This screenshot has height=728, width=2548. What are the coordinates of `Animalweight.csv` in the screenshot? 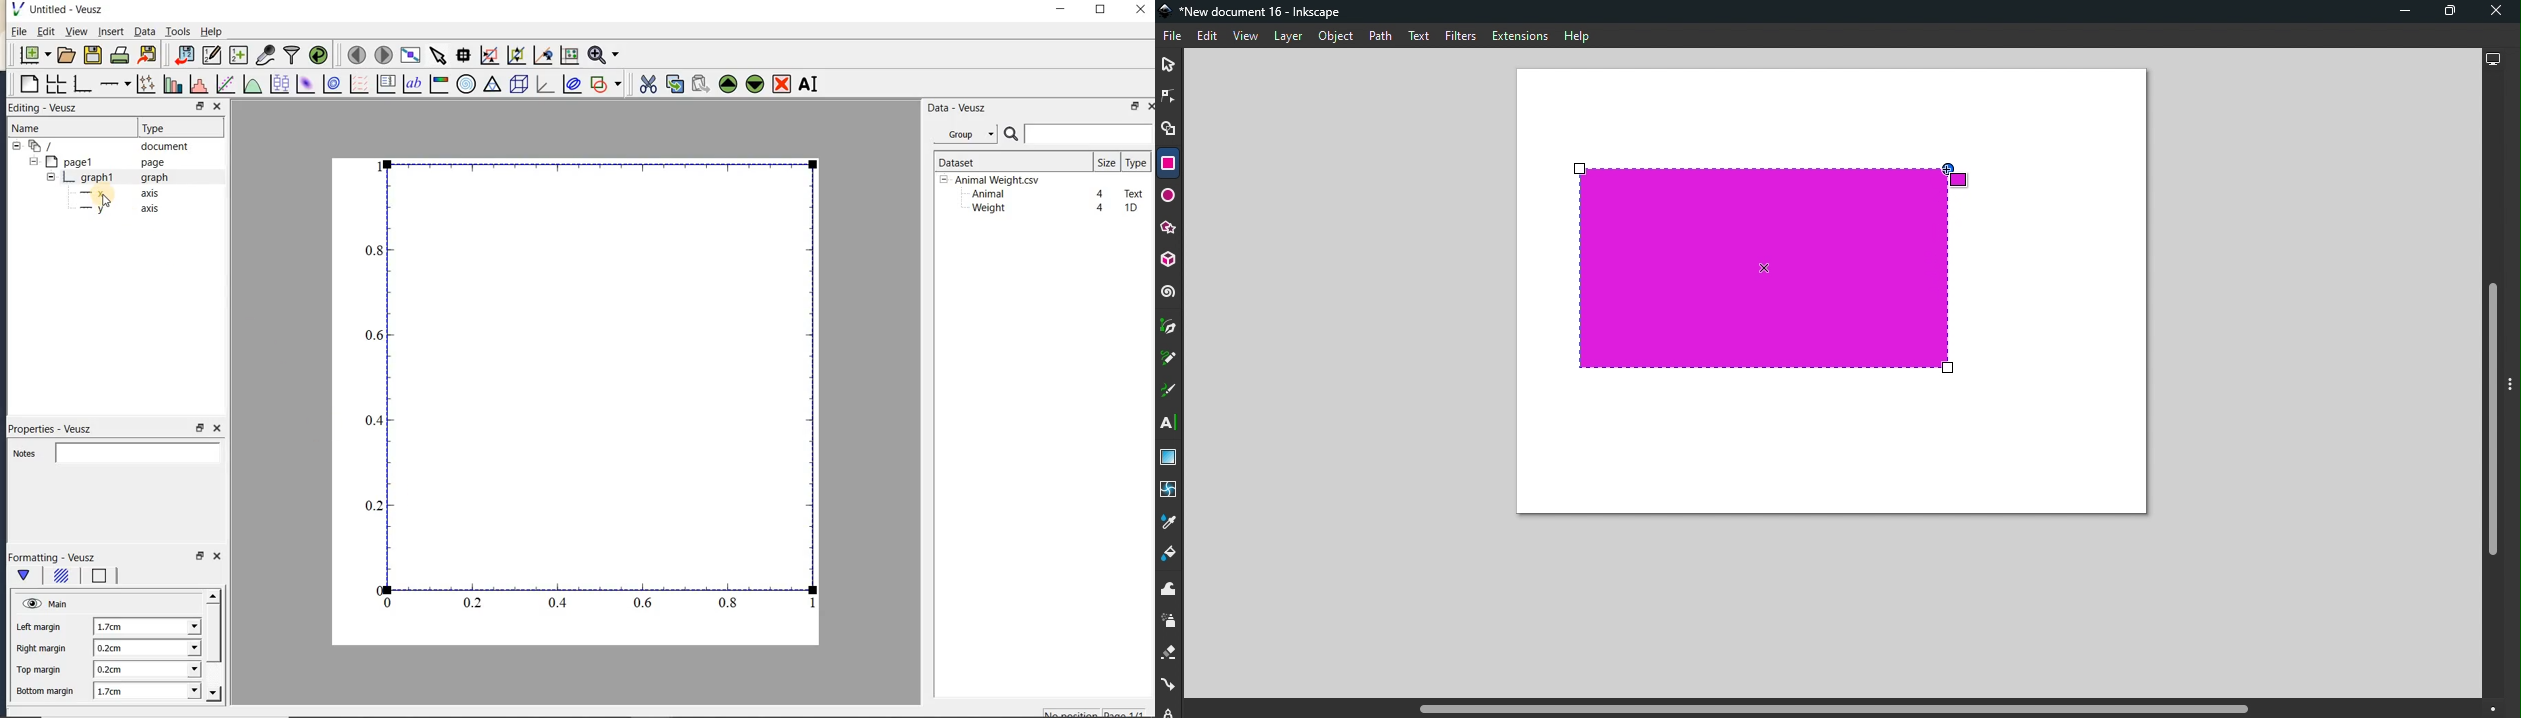 It's located at (993, 180).